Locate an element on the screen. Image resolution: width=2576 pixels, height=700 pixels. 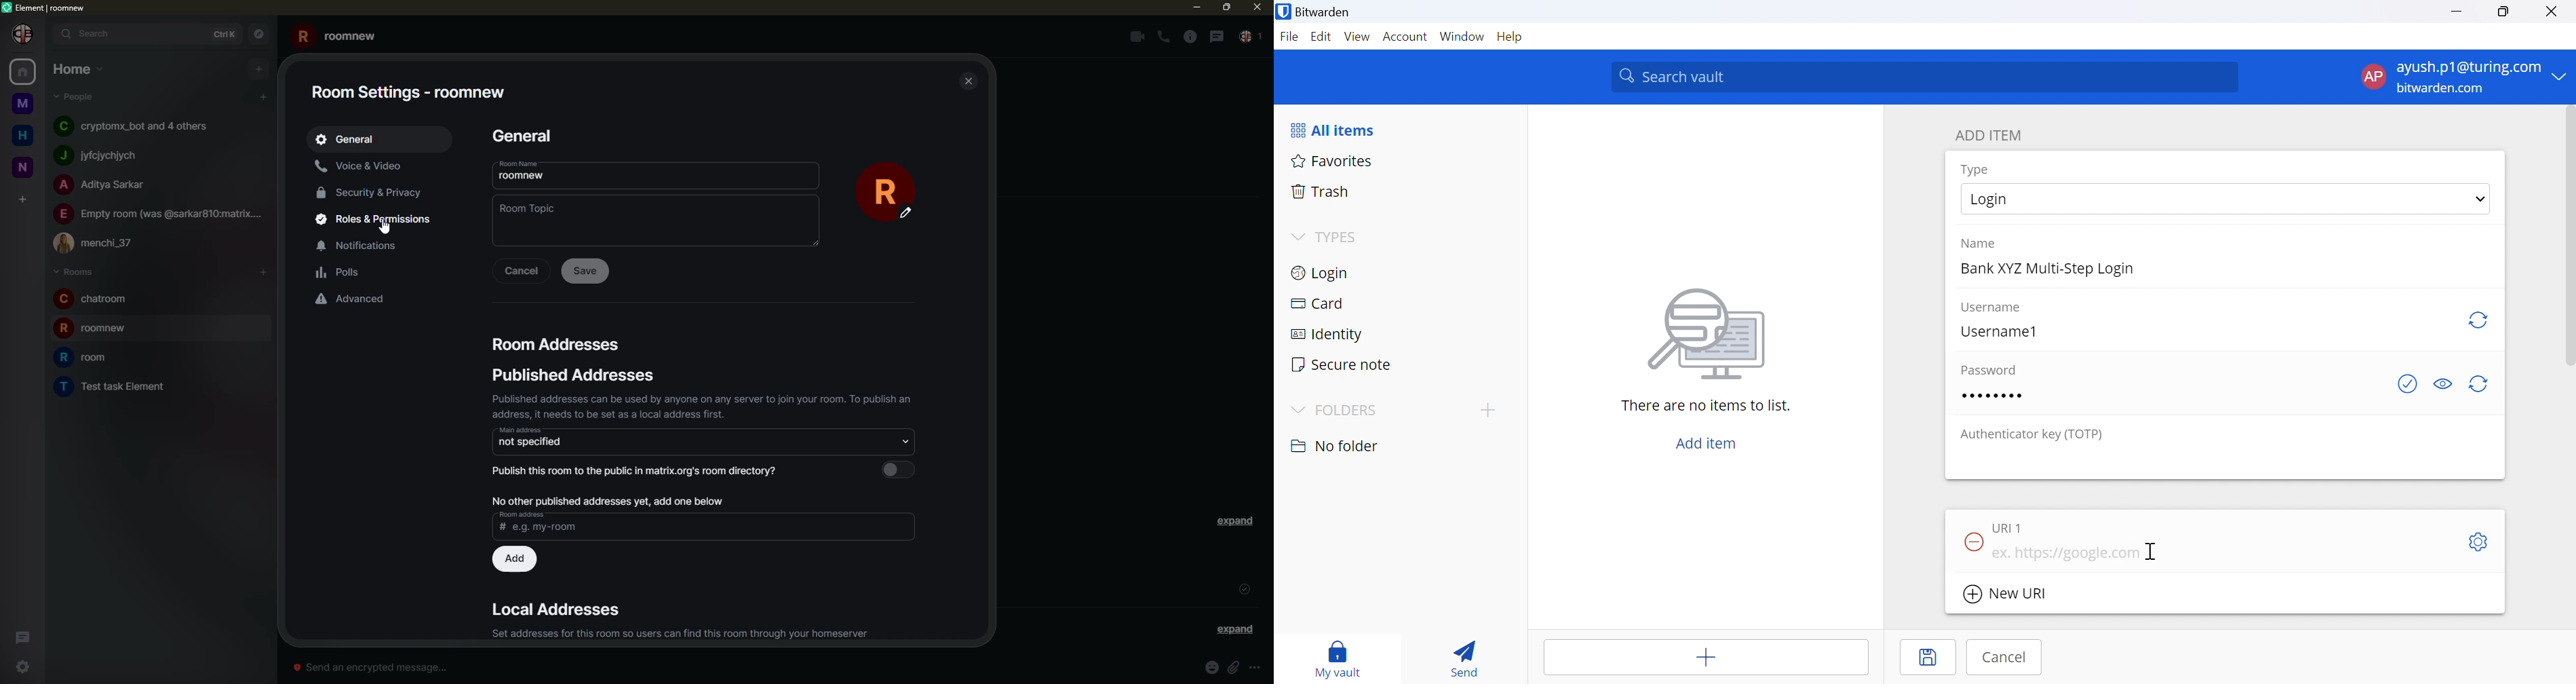
new is located at coordinates (23, 165).